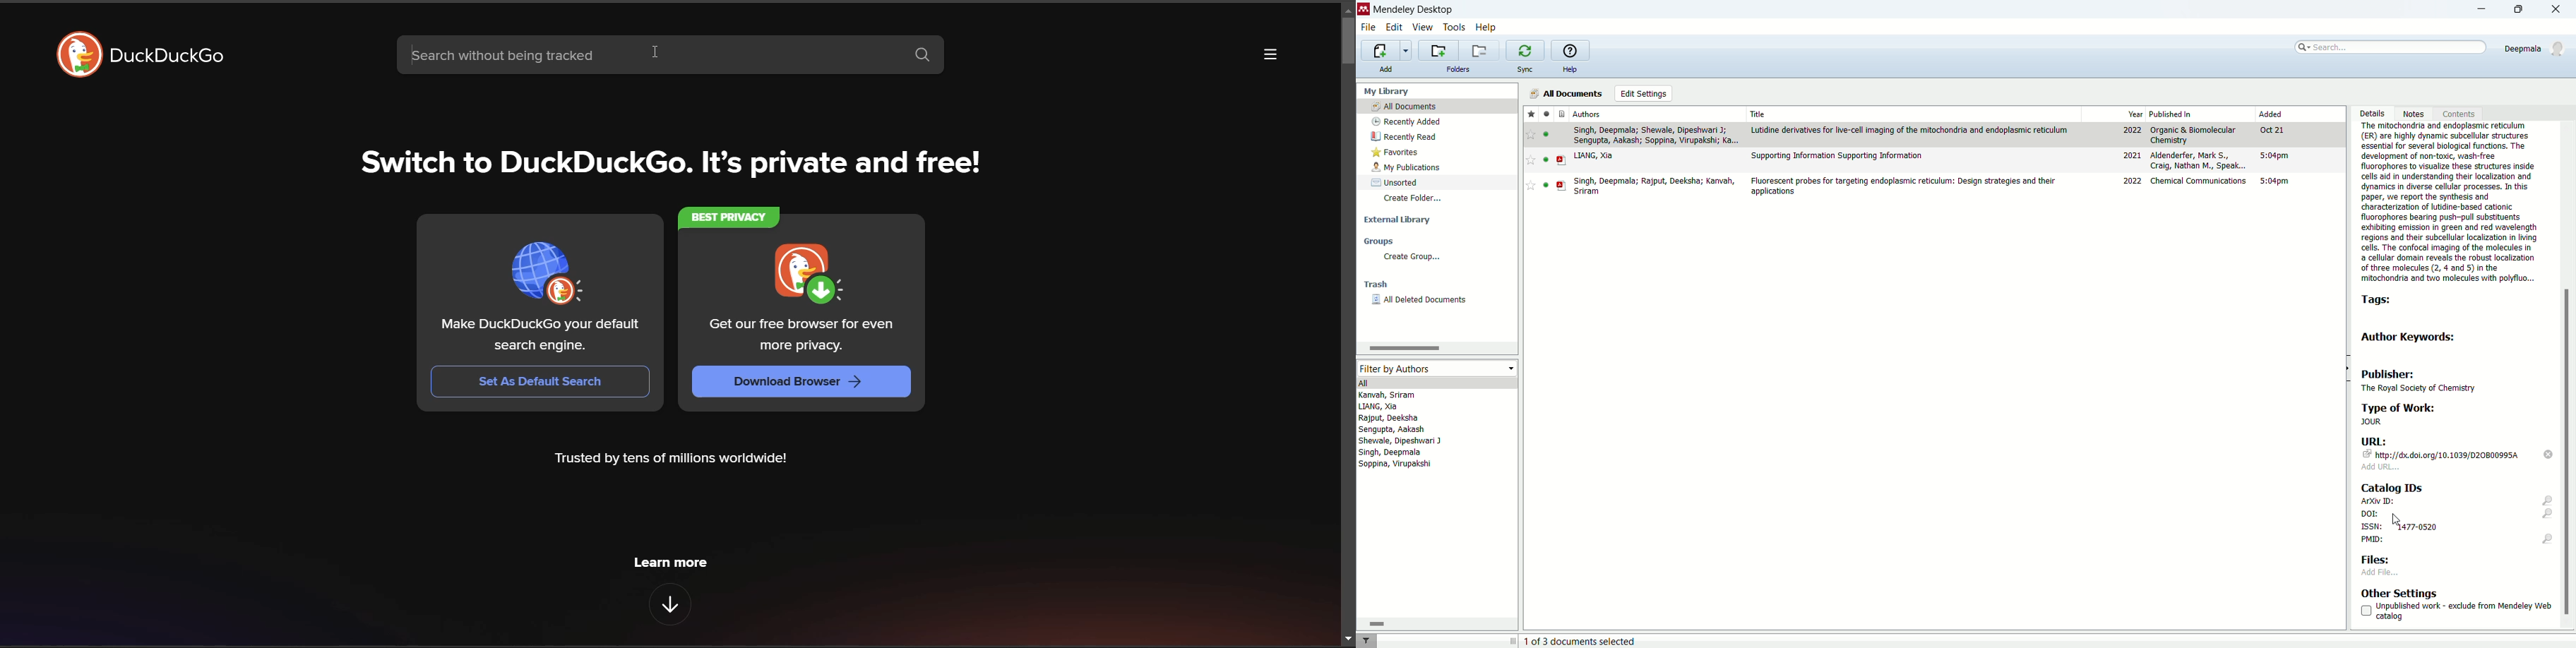  What do you see at coordinates (1593, 156) in the screenshot?
I see `LIANG, Xia` at bounding box center [1593, 156].